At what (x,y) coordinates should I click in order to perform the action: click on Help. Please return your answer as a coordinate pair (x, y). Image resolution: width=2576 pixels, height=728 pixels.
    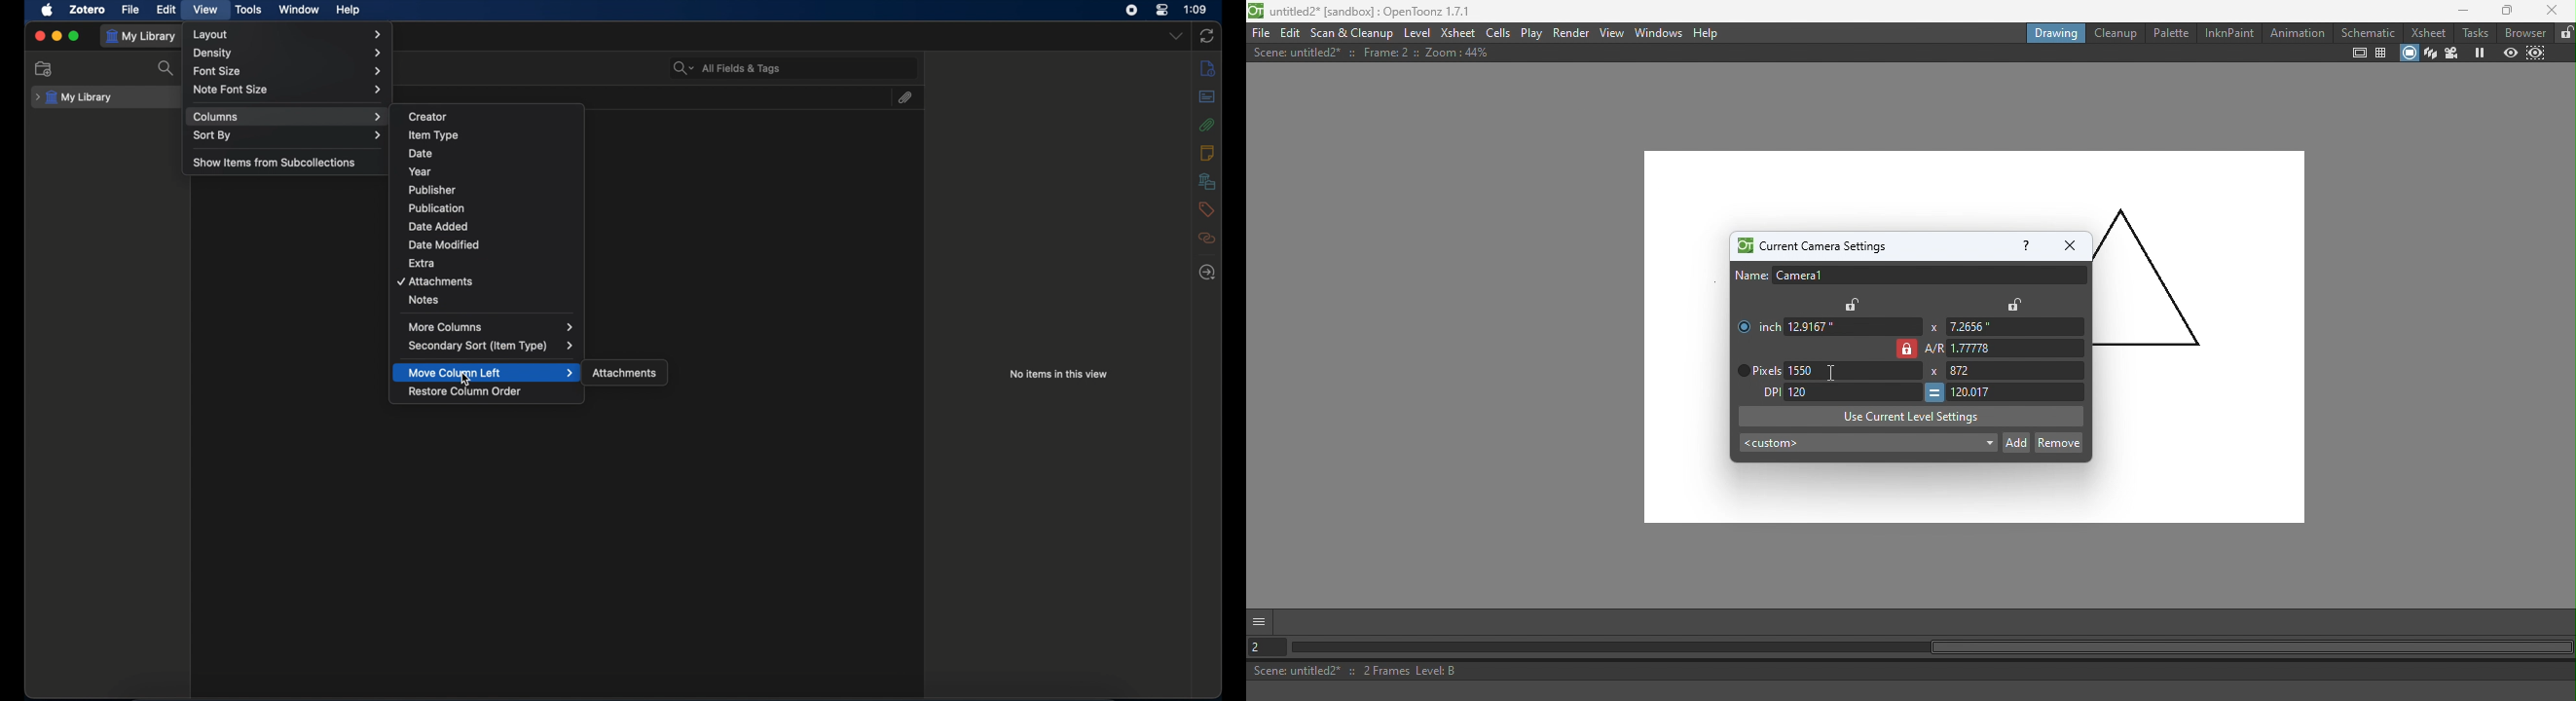
    Looking at the image, I should click on (1708, 33).